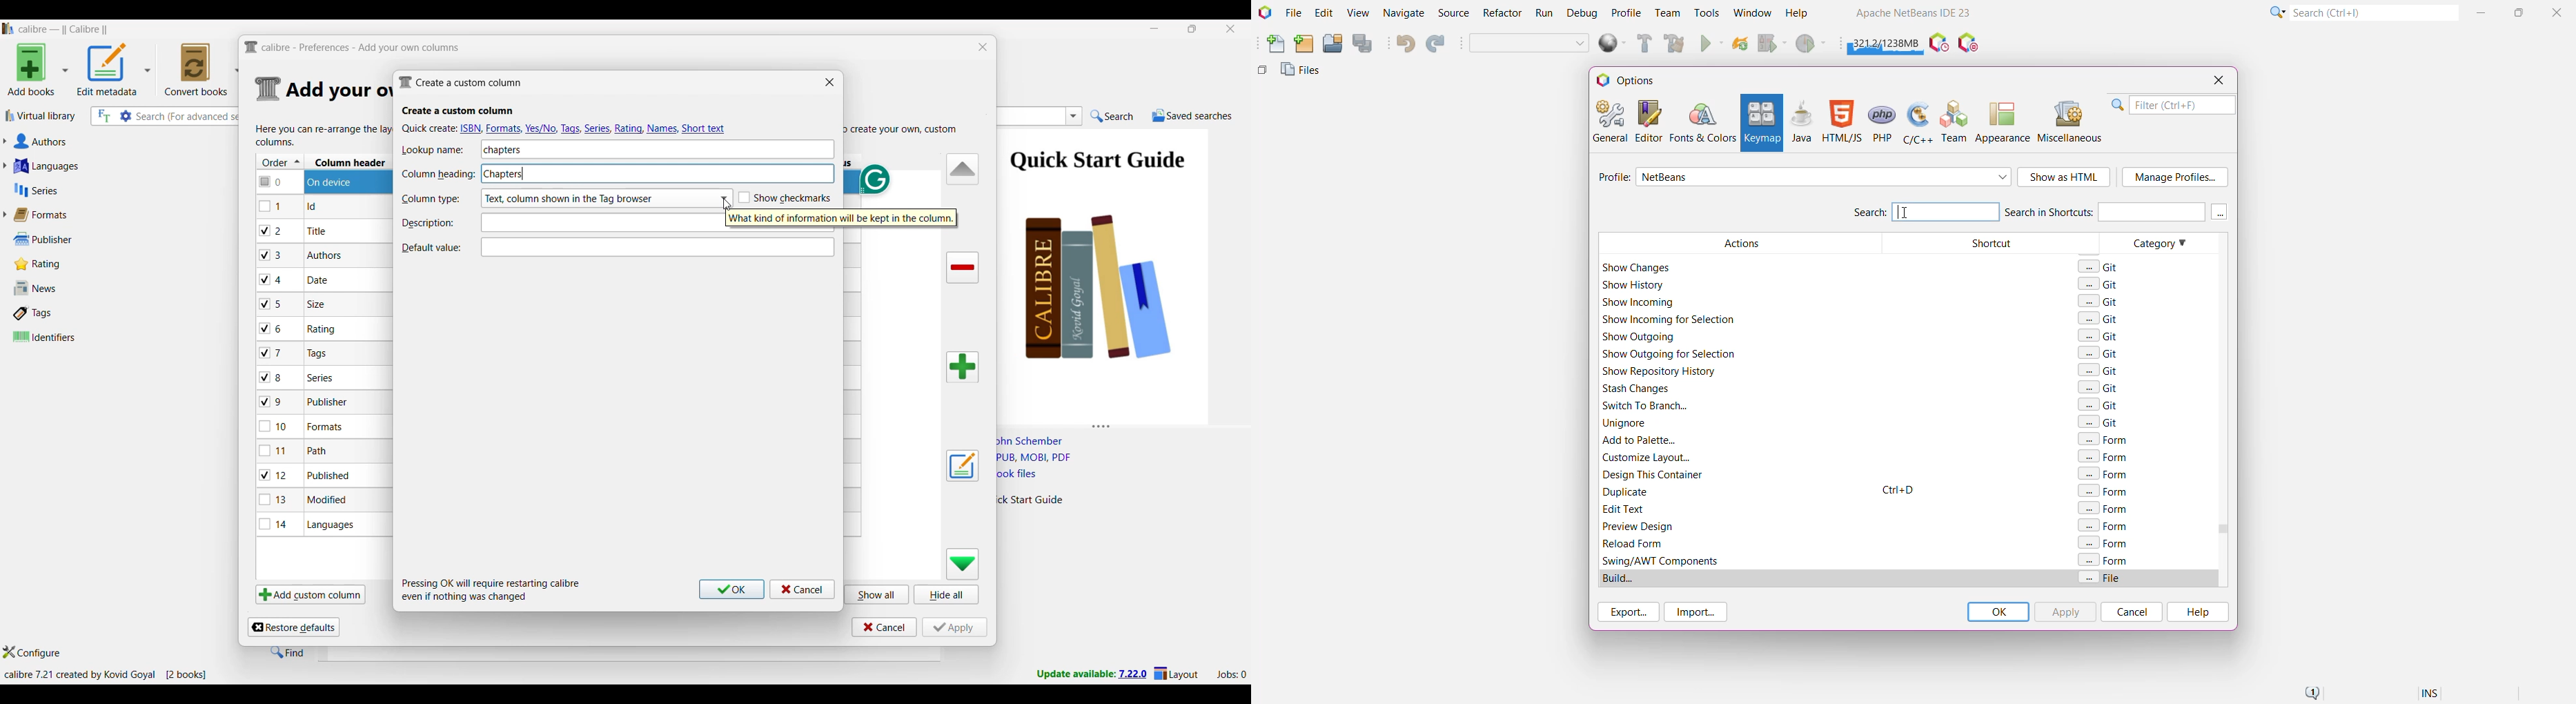  I want to click on checkbox - 6, so click(273, 329).